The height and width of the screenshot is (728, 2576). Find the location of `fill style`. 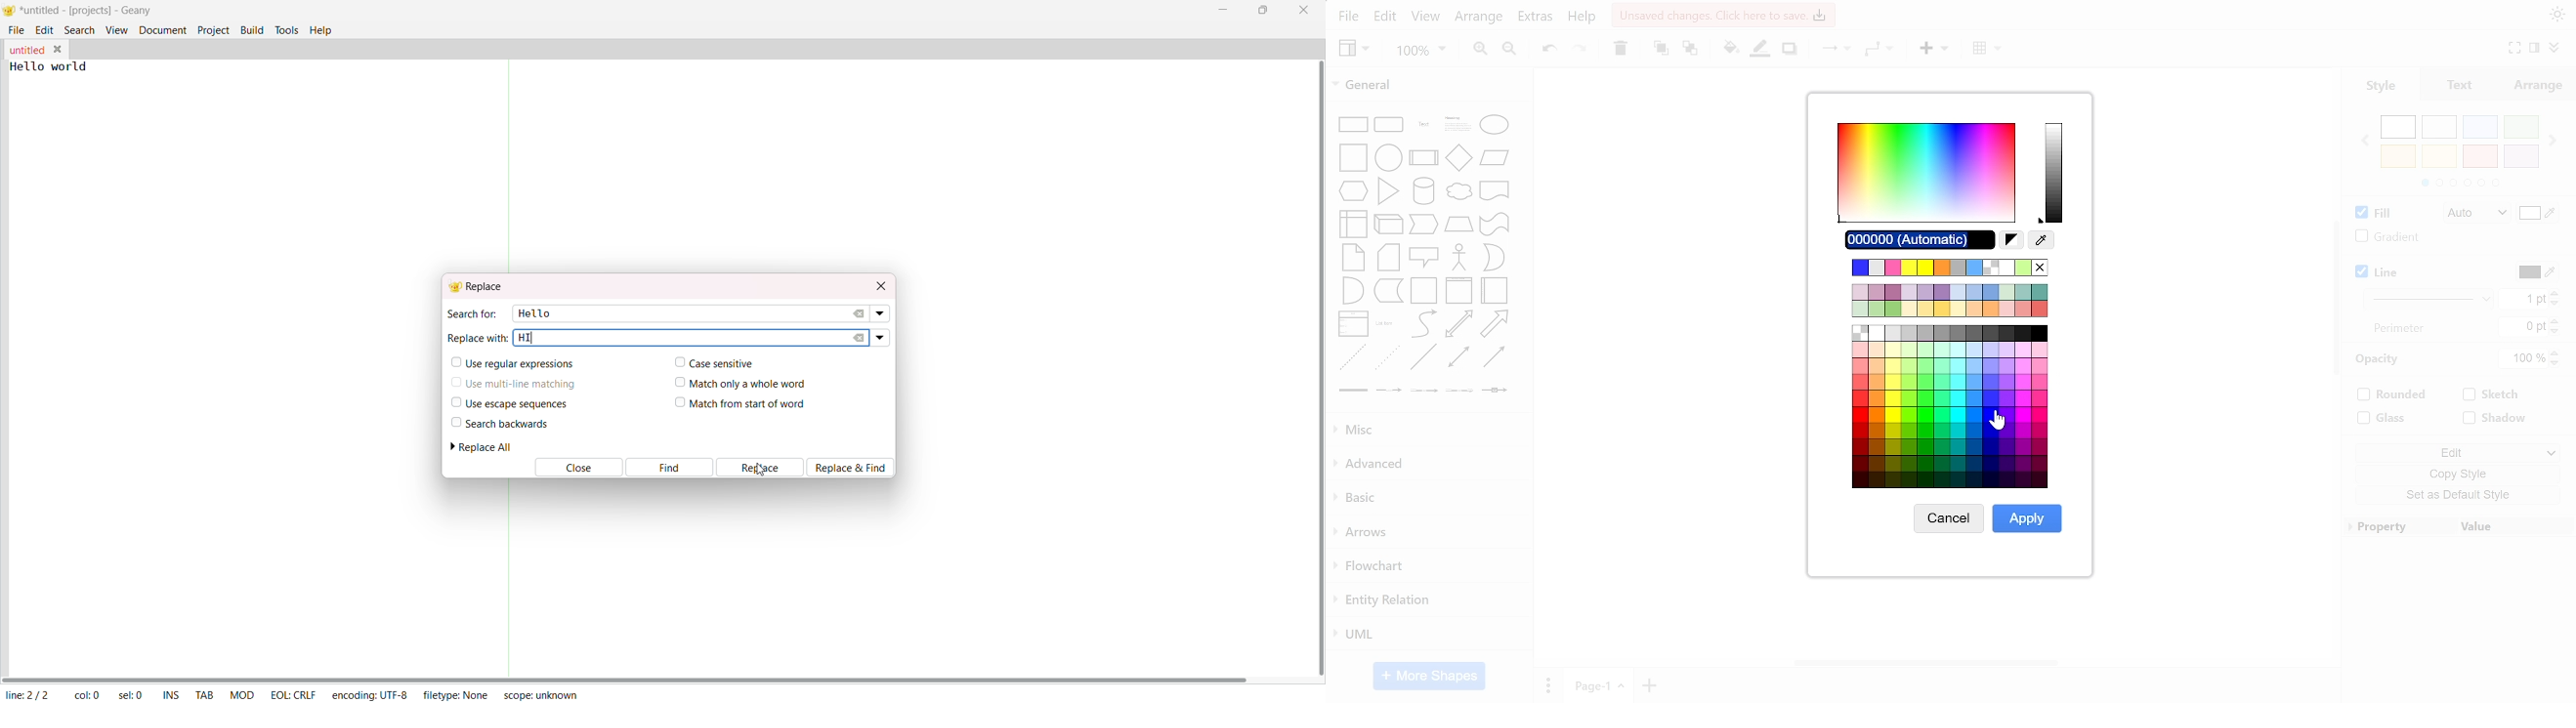

fill style is located at coordinates (2472, 214).